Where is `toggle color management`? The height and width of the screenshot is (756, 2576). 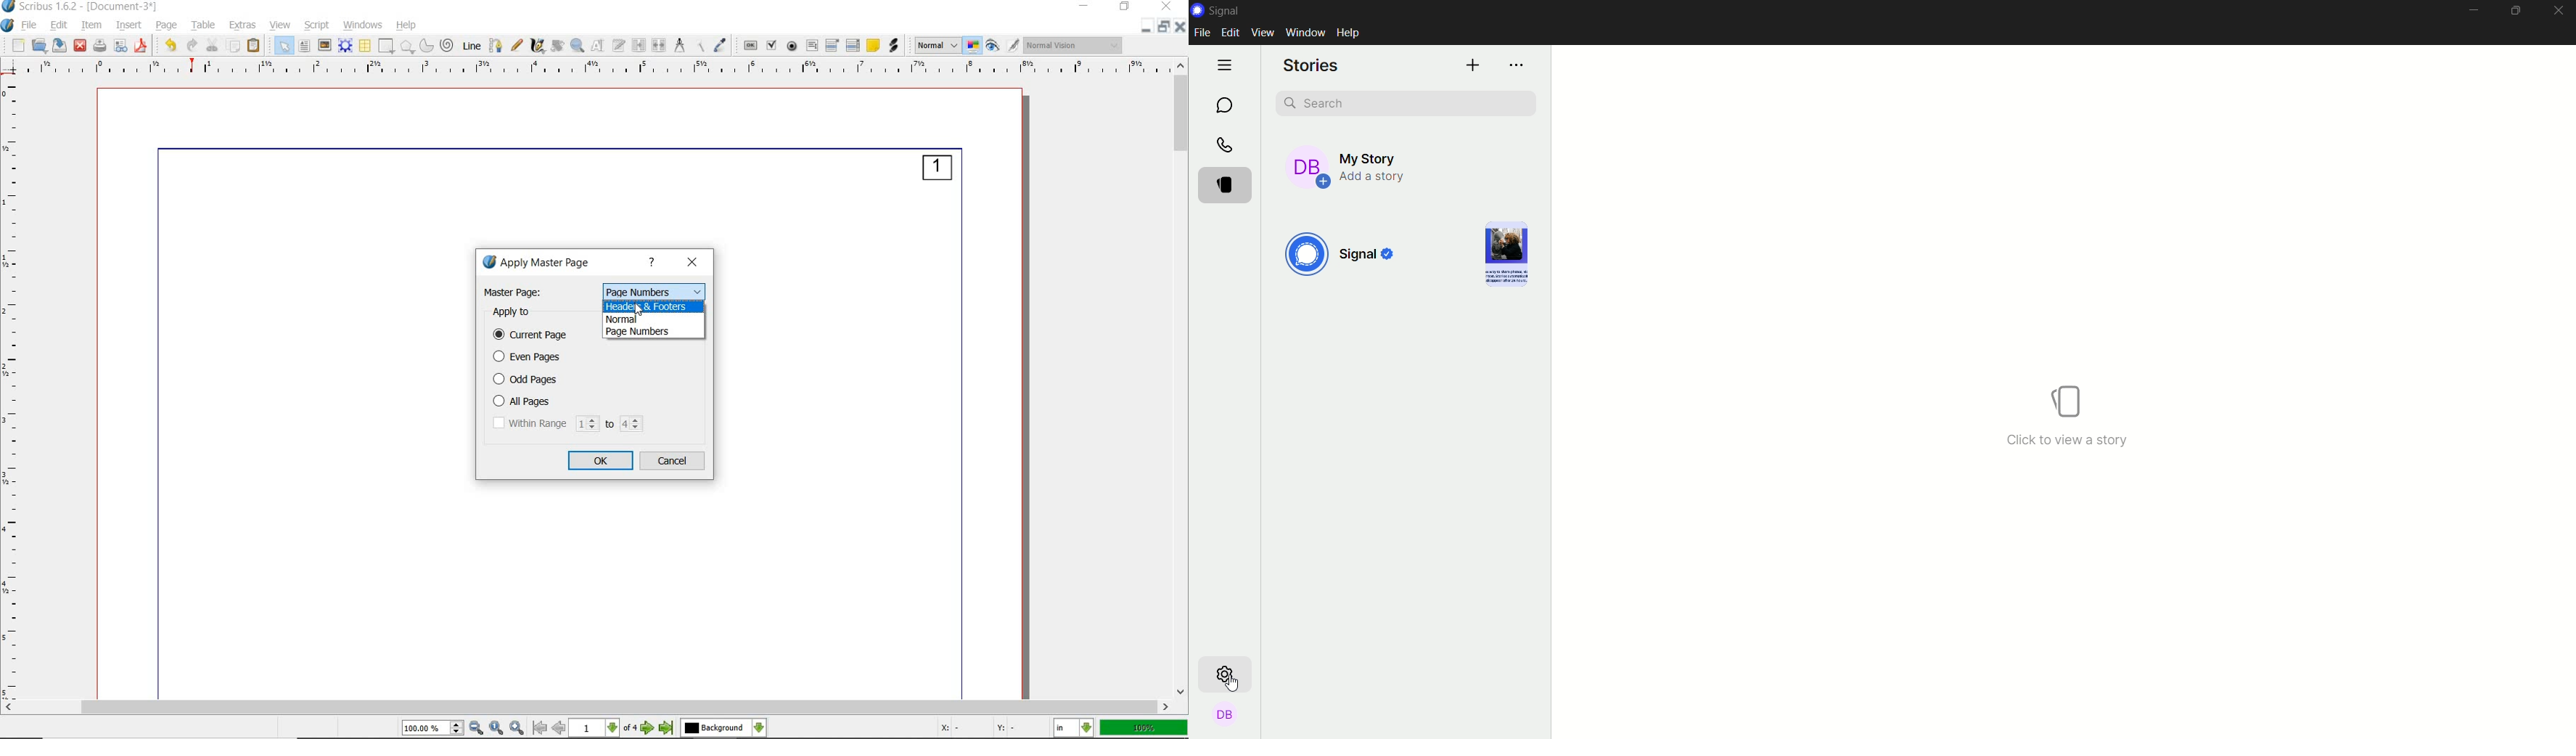
toggle color management is located at coordinates (974, 45).